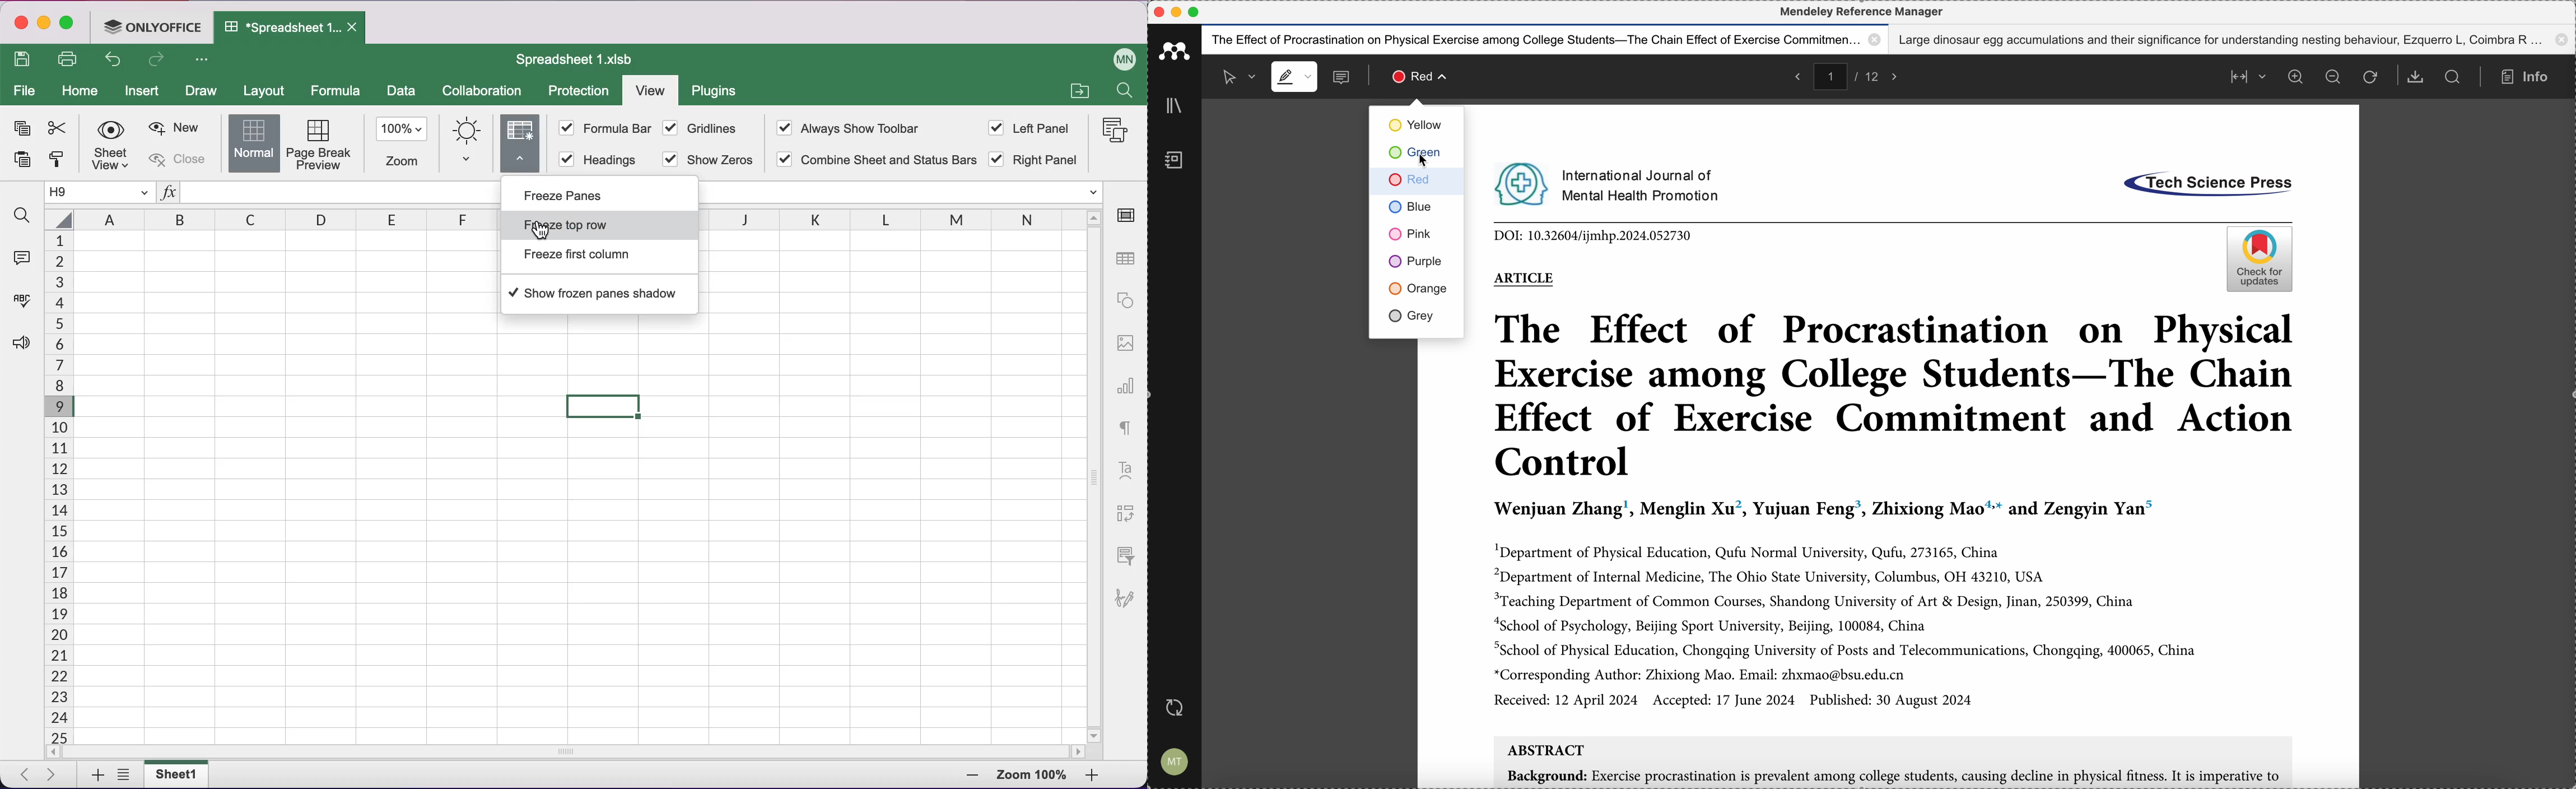  I want to click on formula, so click(336, 90).